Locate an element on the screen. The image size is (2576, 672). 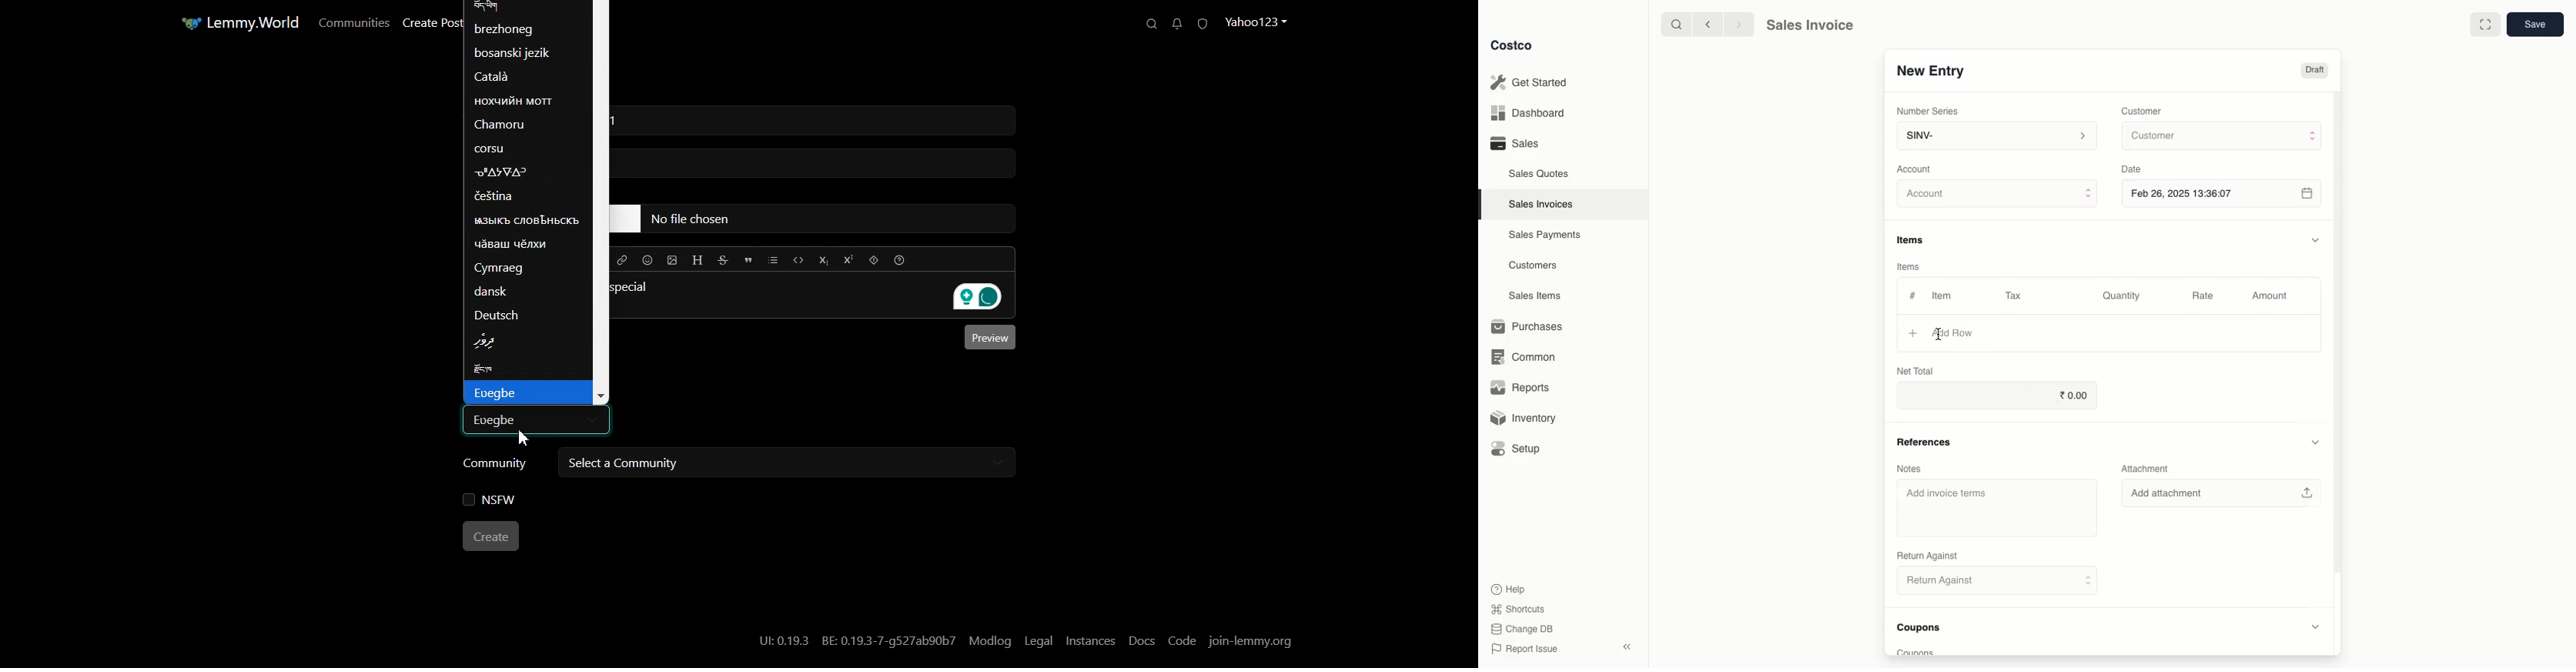
‘Number Series is located at coordinates (1925, 111).